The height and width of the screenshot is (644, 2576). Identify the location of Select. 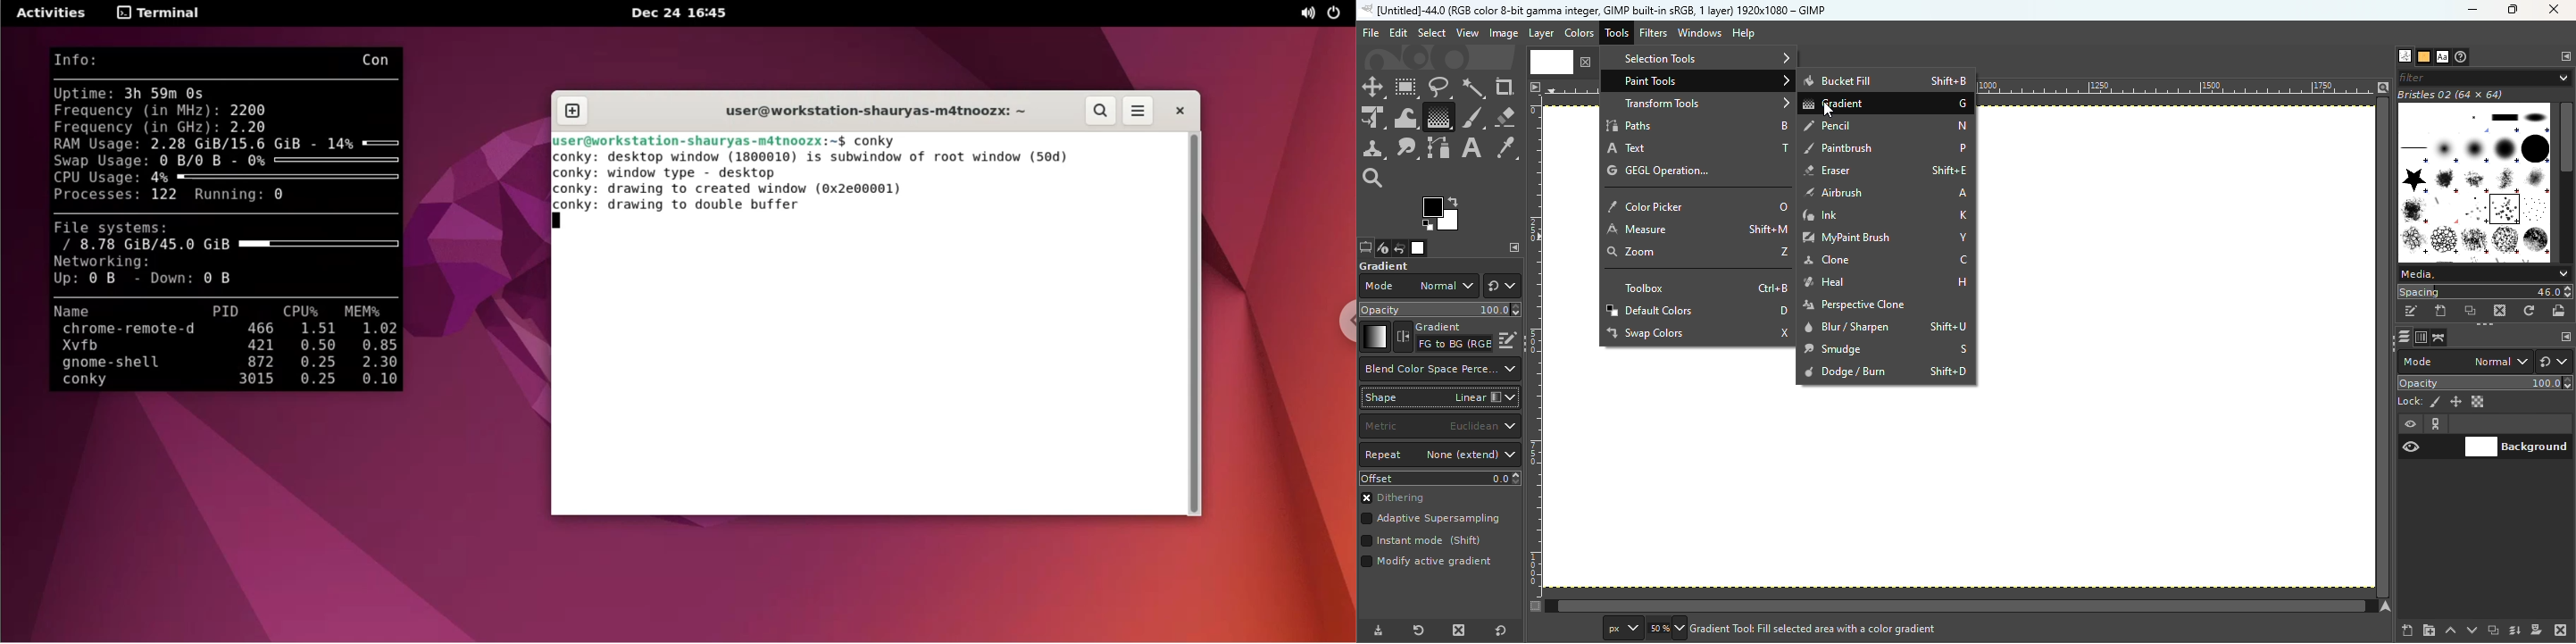
(1431, 32).